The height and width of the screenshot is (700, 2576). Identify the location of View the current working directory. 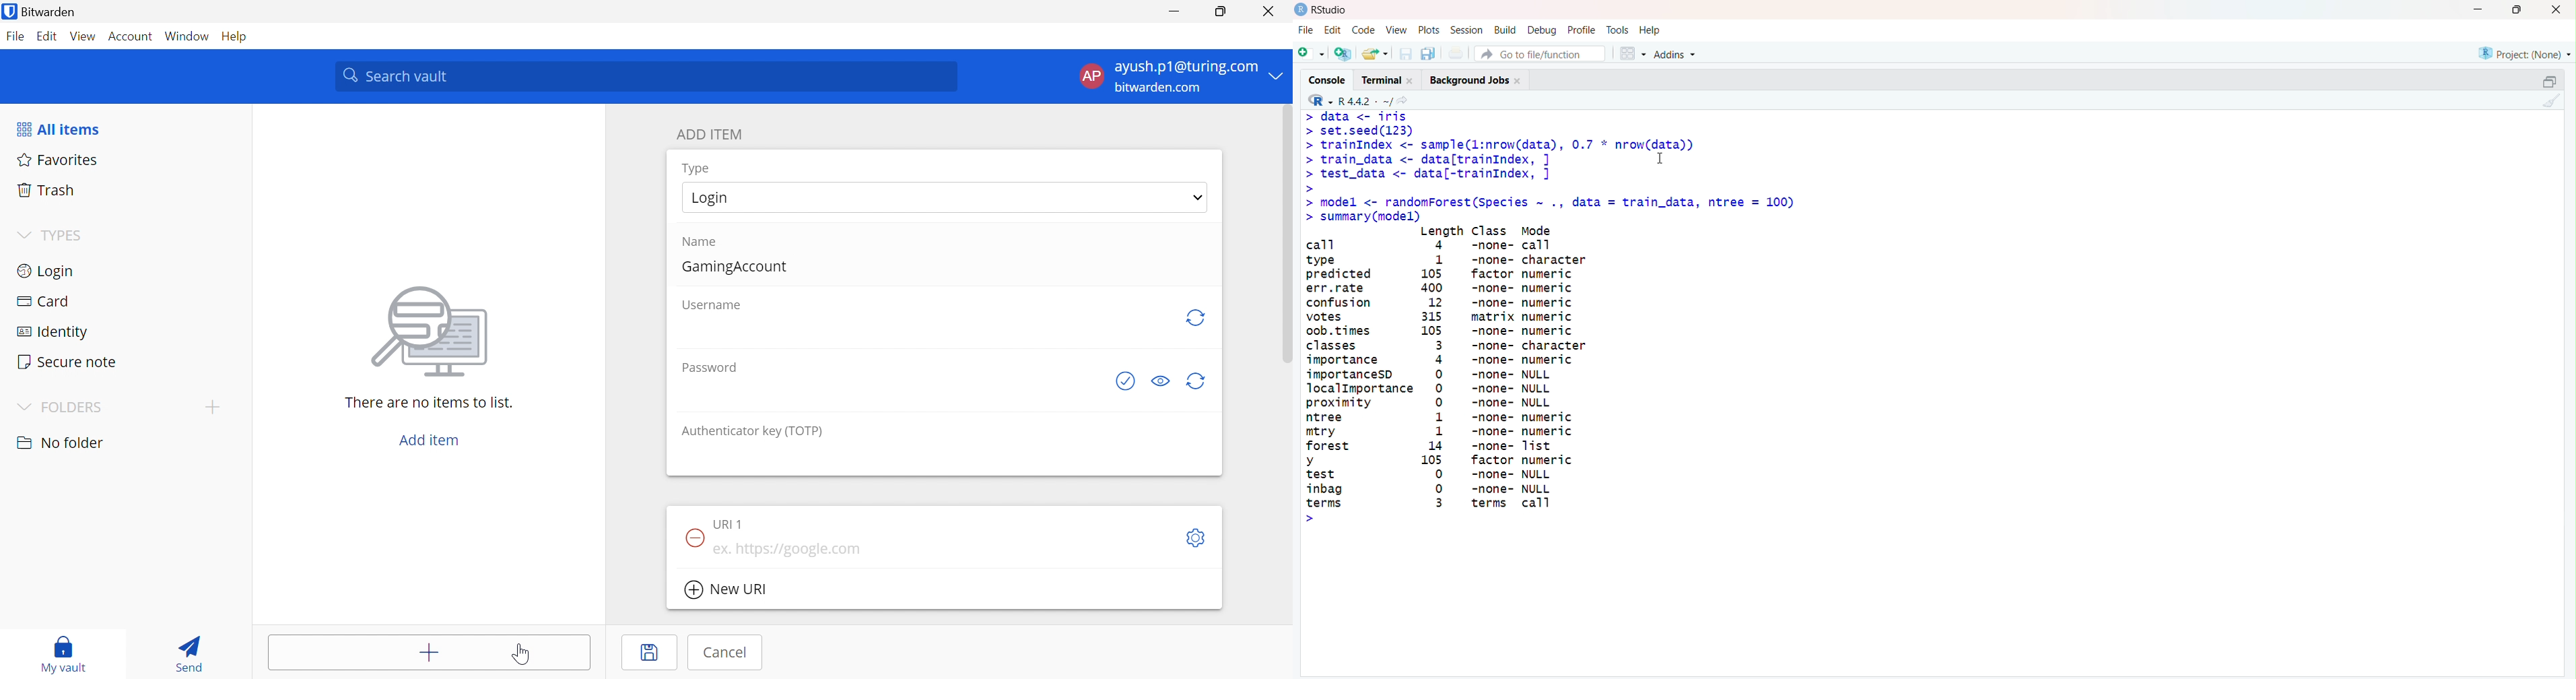
(1409, 99).